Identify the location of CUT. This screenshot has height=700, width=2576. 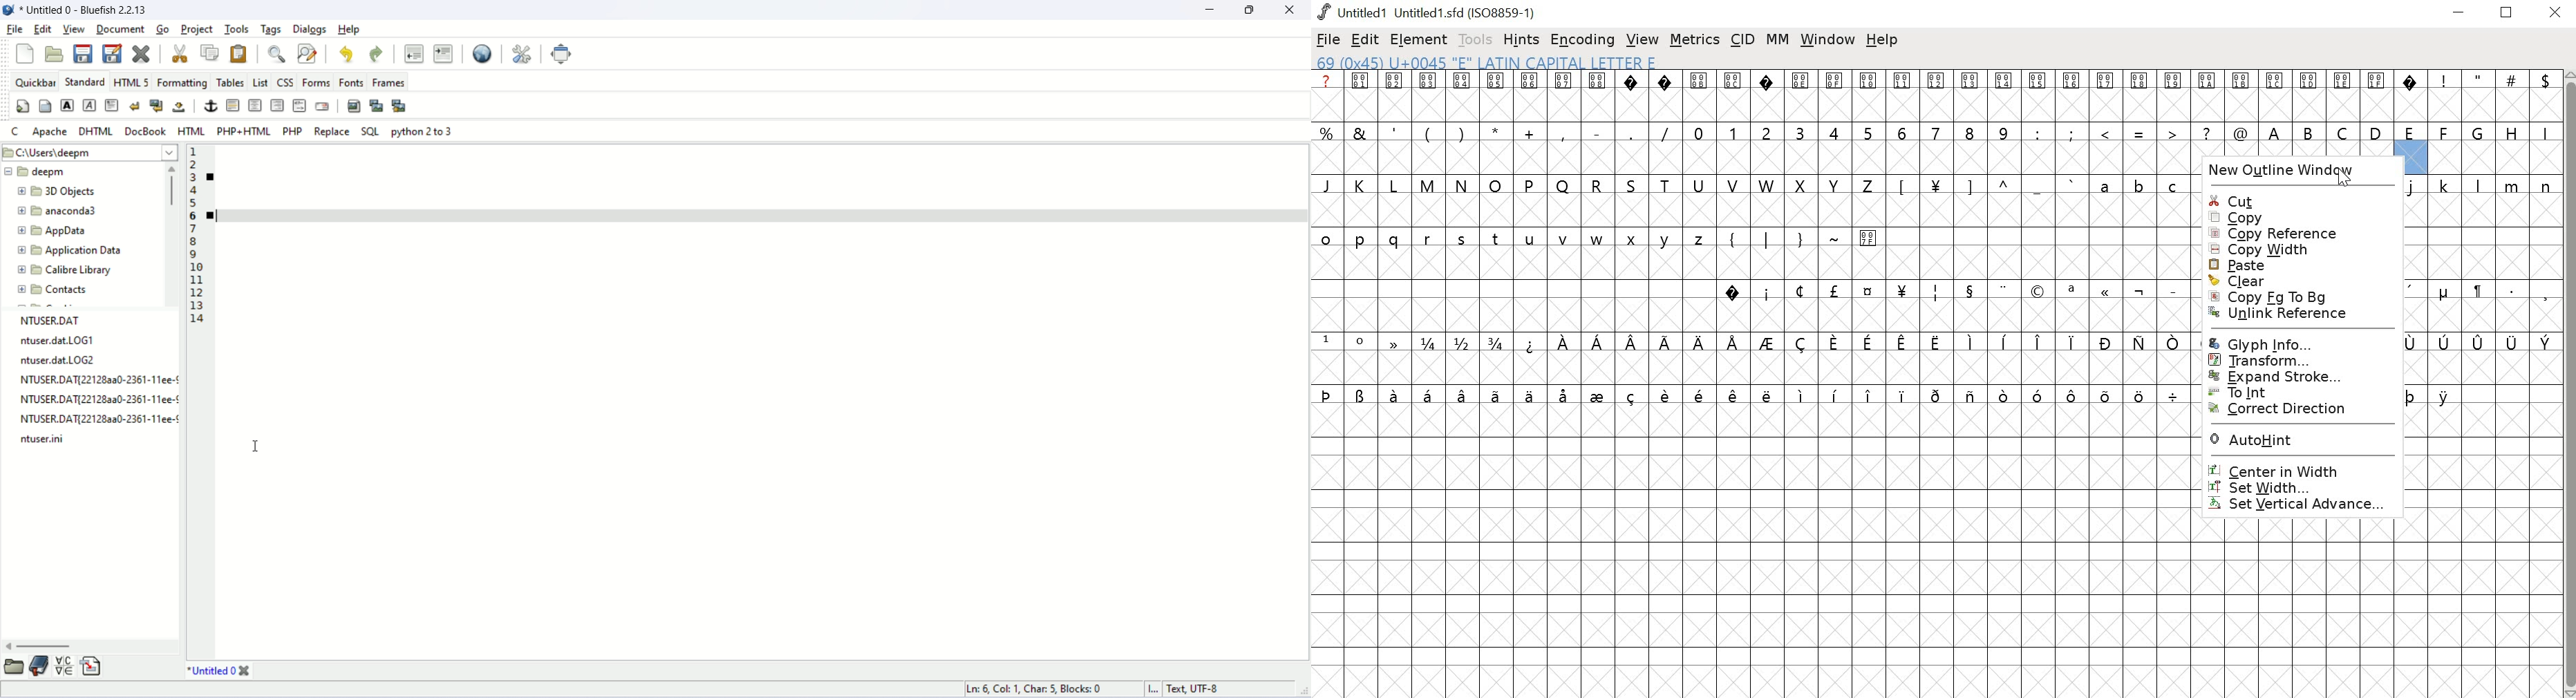
(2295, 200).